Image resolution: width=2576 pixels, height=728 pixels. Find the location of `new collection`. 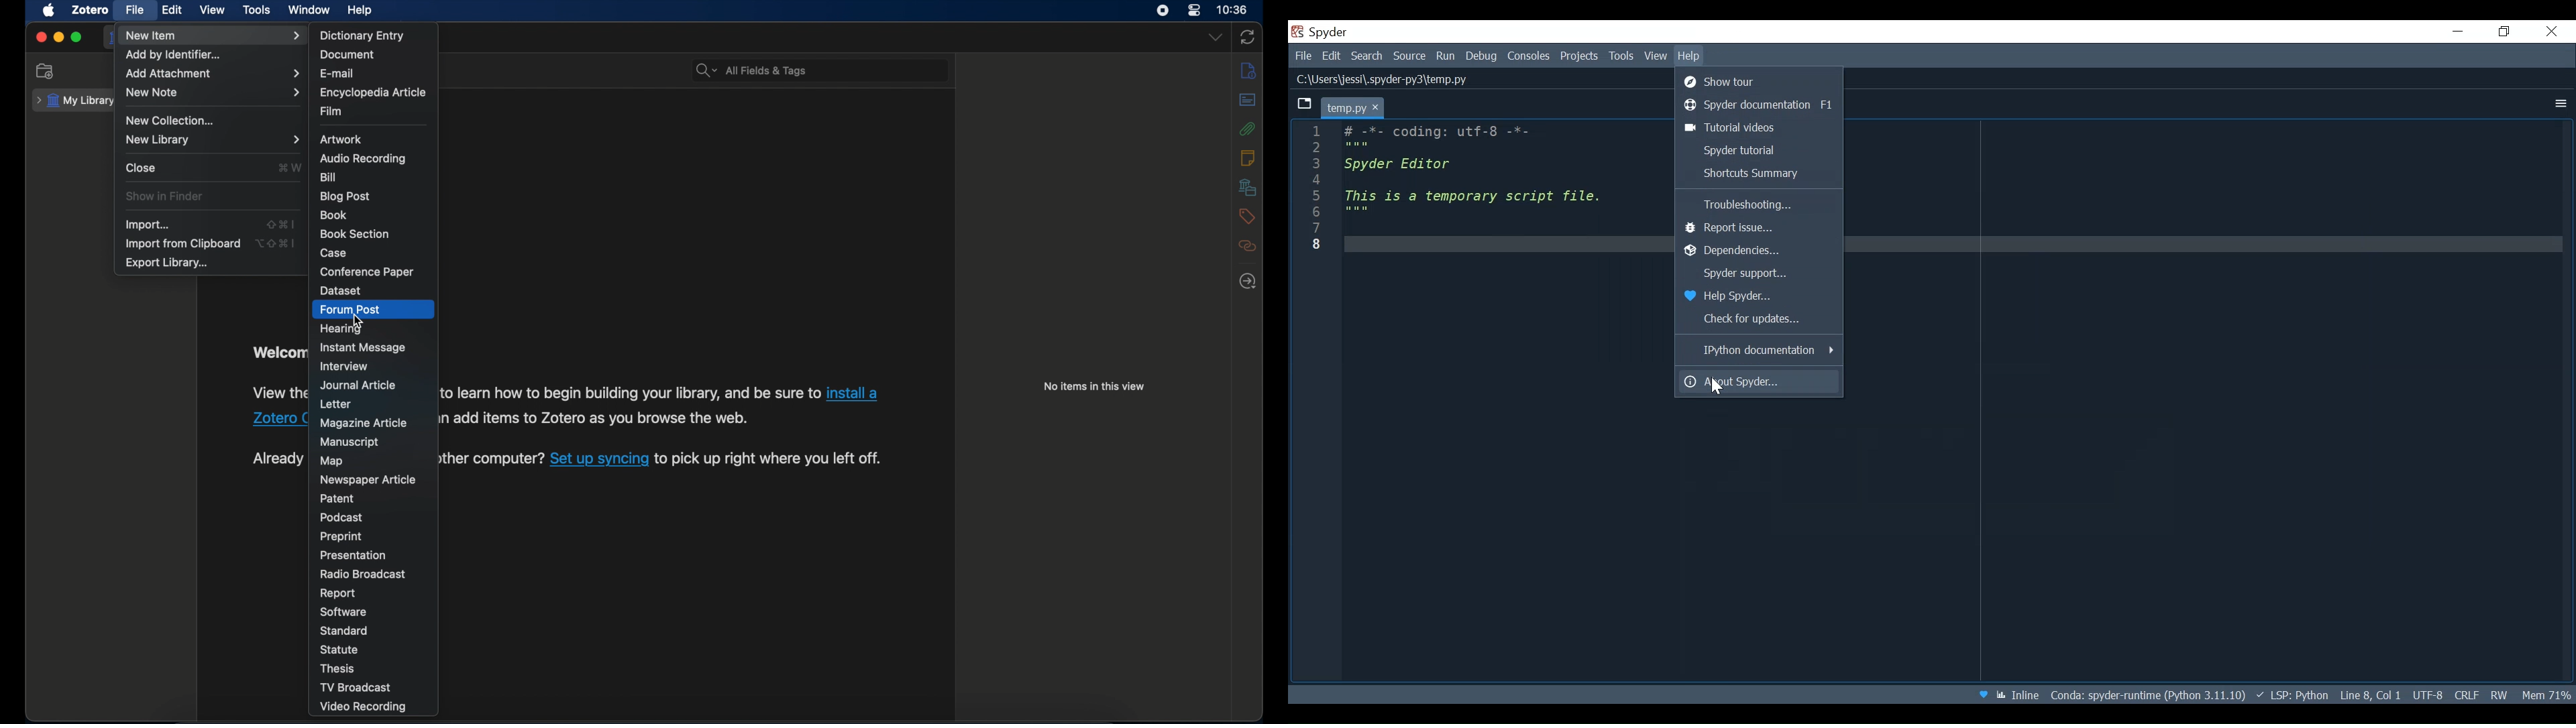

new collection is located at coordinates (172, 121).